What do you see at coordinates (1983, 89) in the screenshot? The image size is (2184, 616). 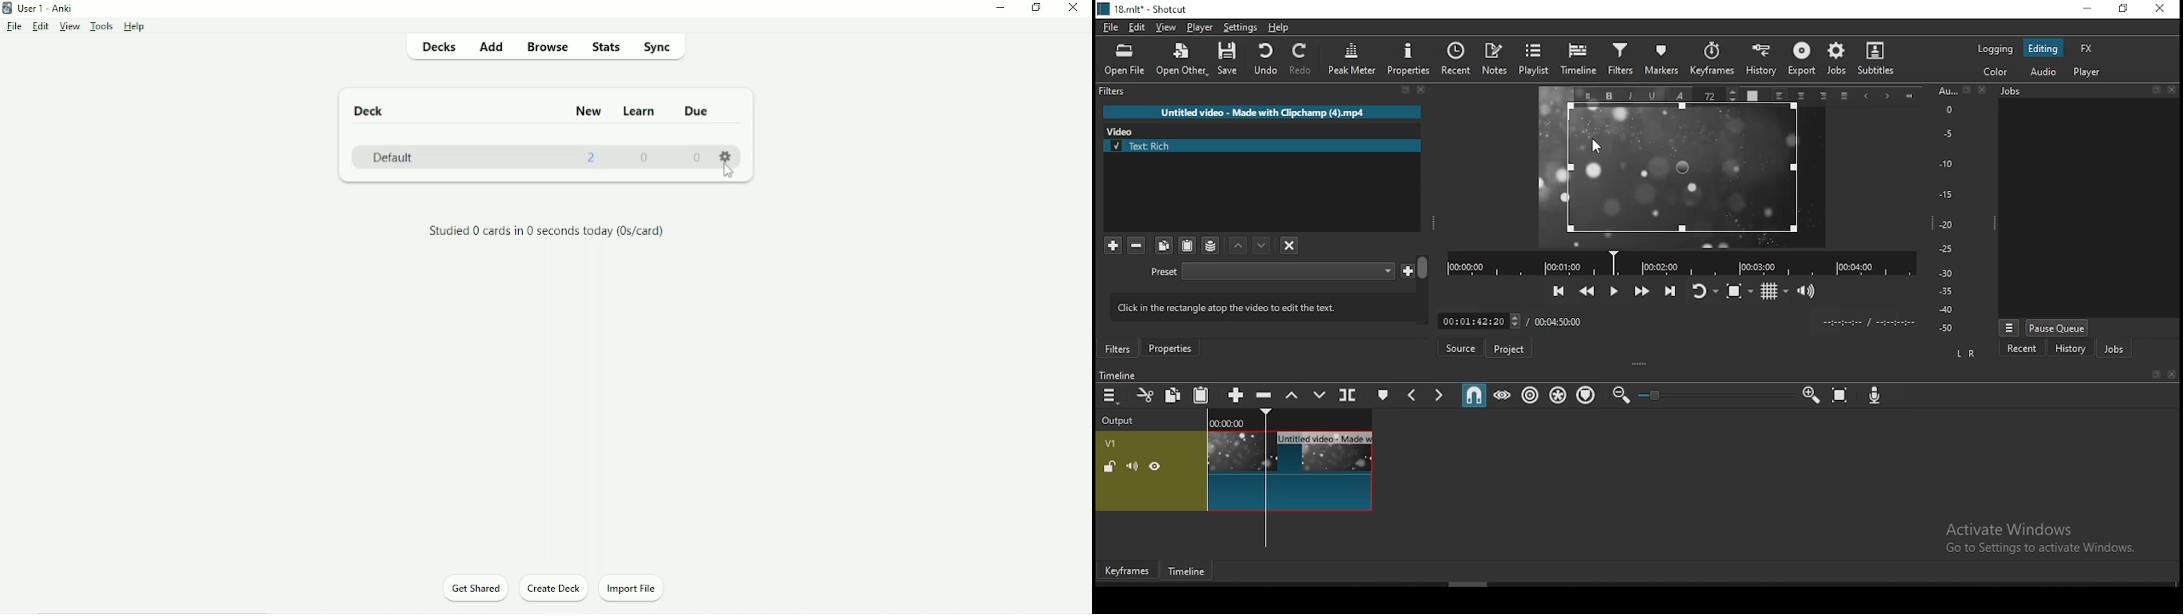 I see `Close` at bounding box center [1983, 89].